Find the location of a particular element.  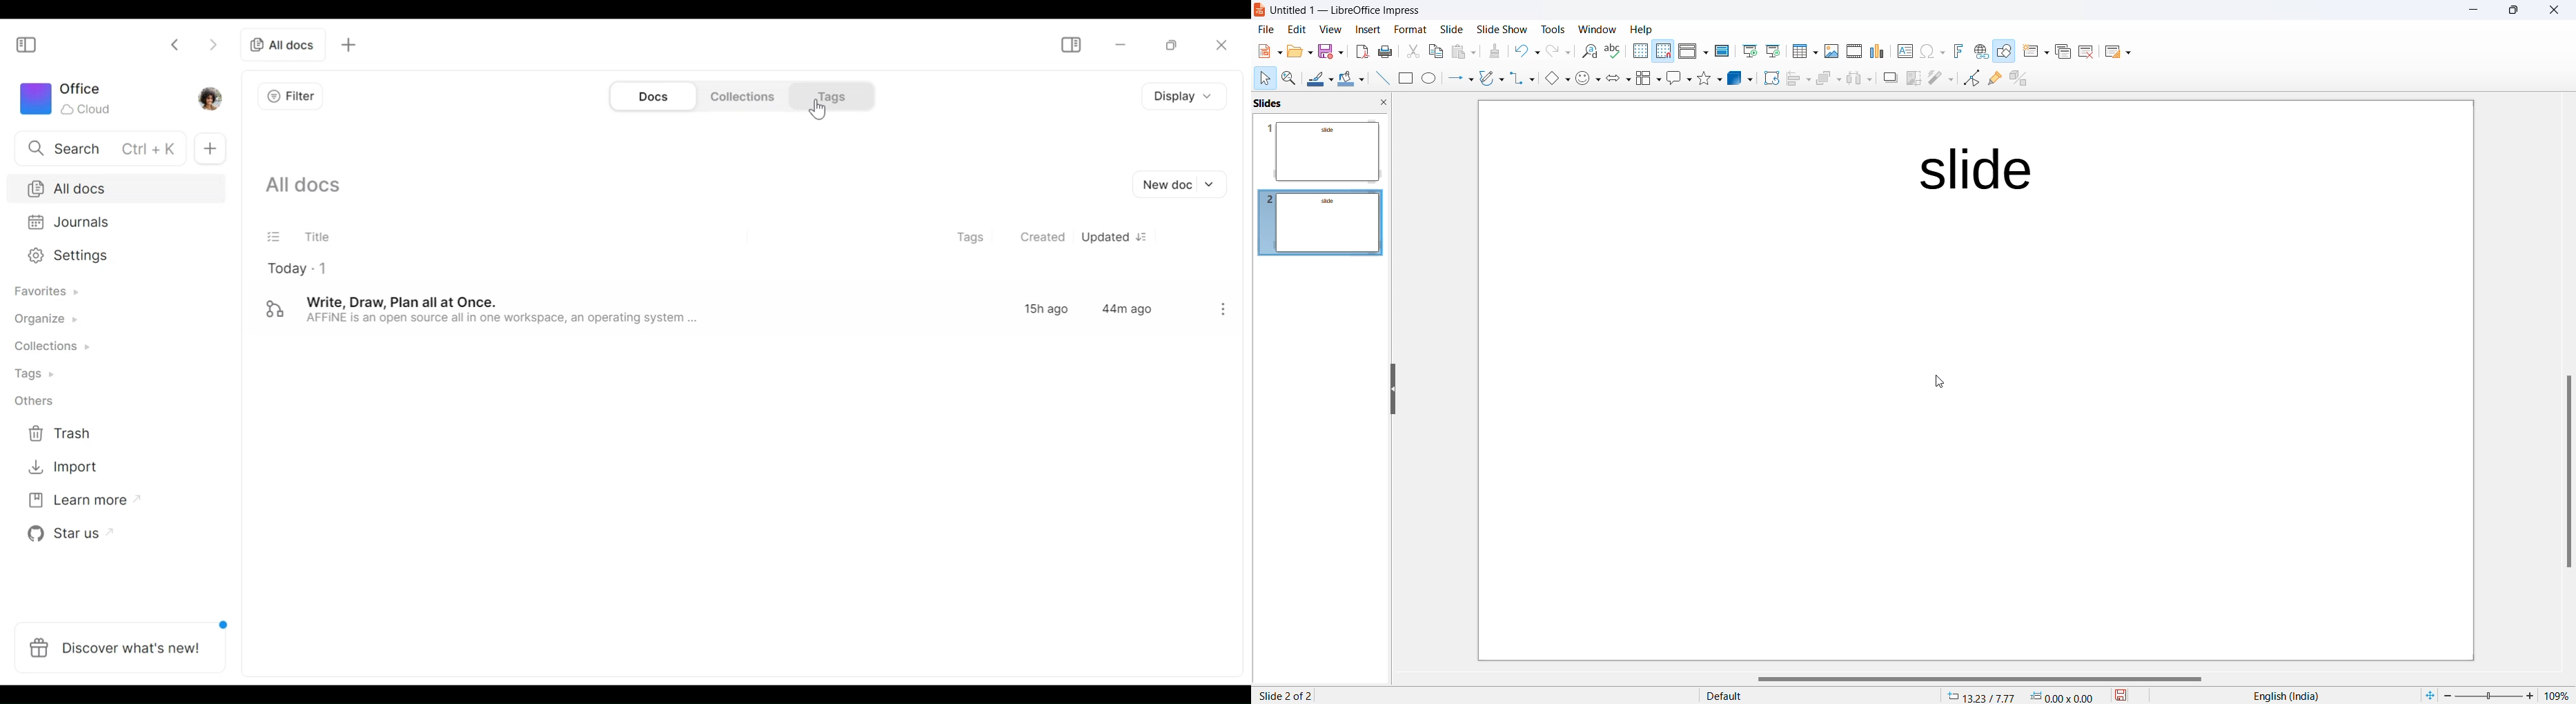

file is located at coordinates (1264, 31).